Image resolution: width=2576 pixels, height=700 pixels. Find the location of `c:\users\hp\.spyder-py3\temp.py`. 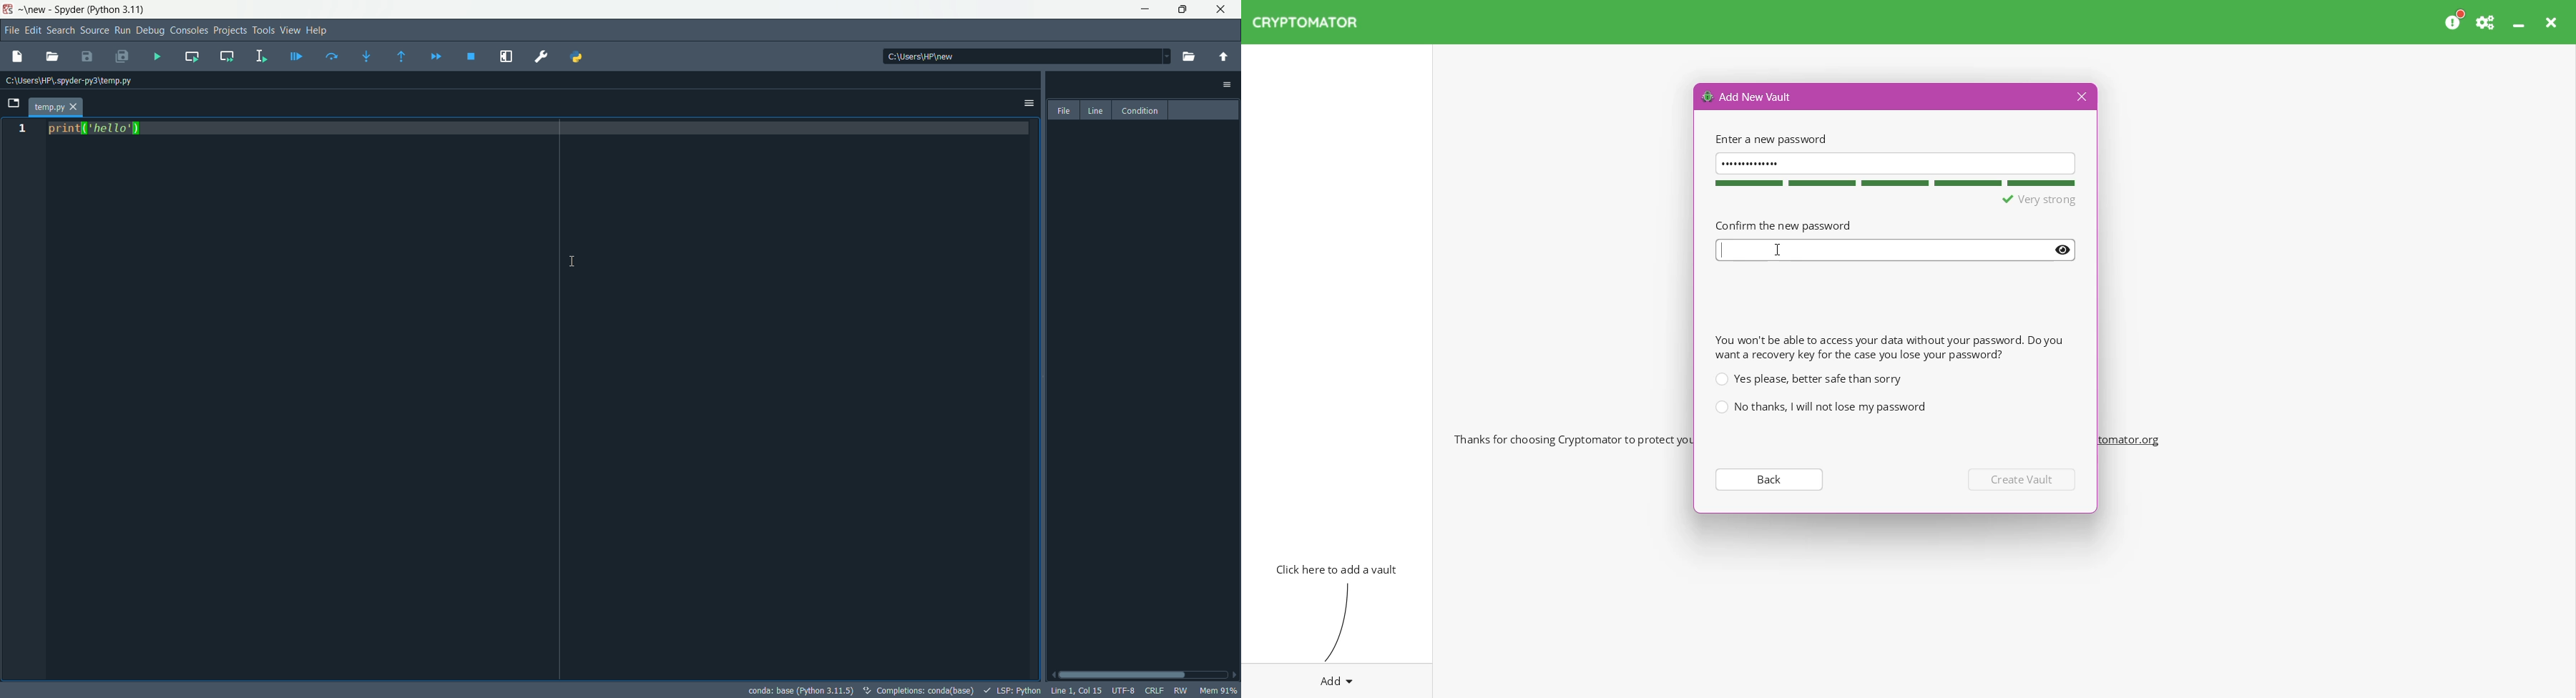

c:\users\hp\.spyder-py3\temp.py is located at coordinates (71, 82).